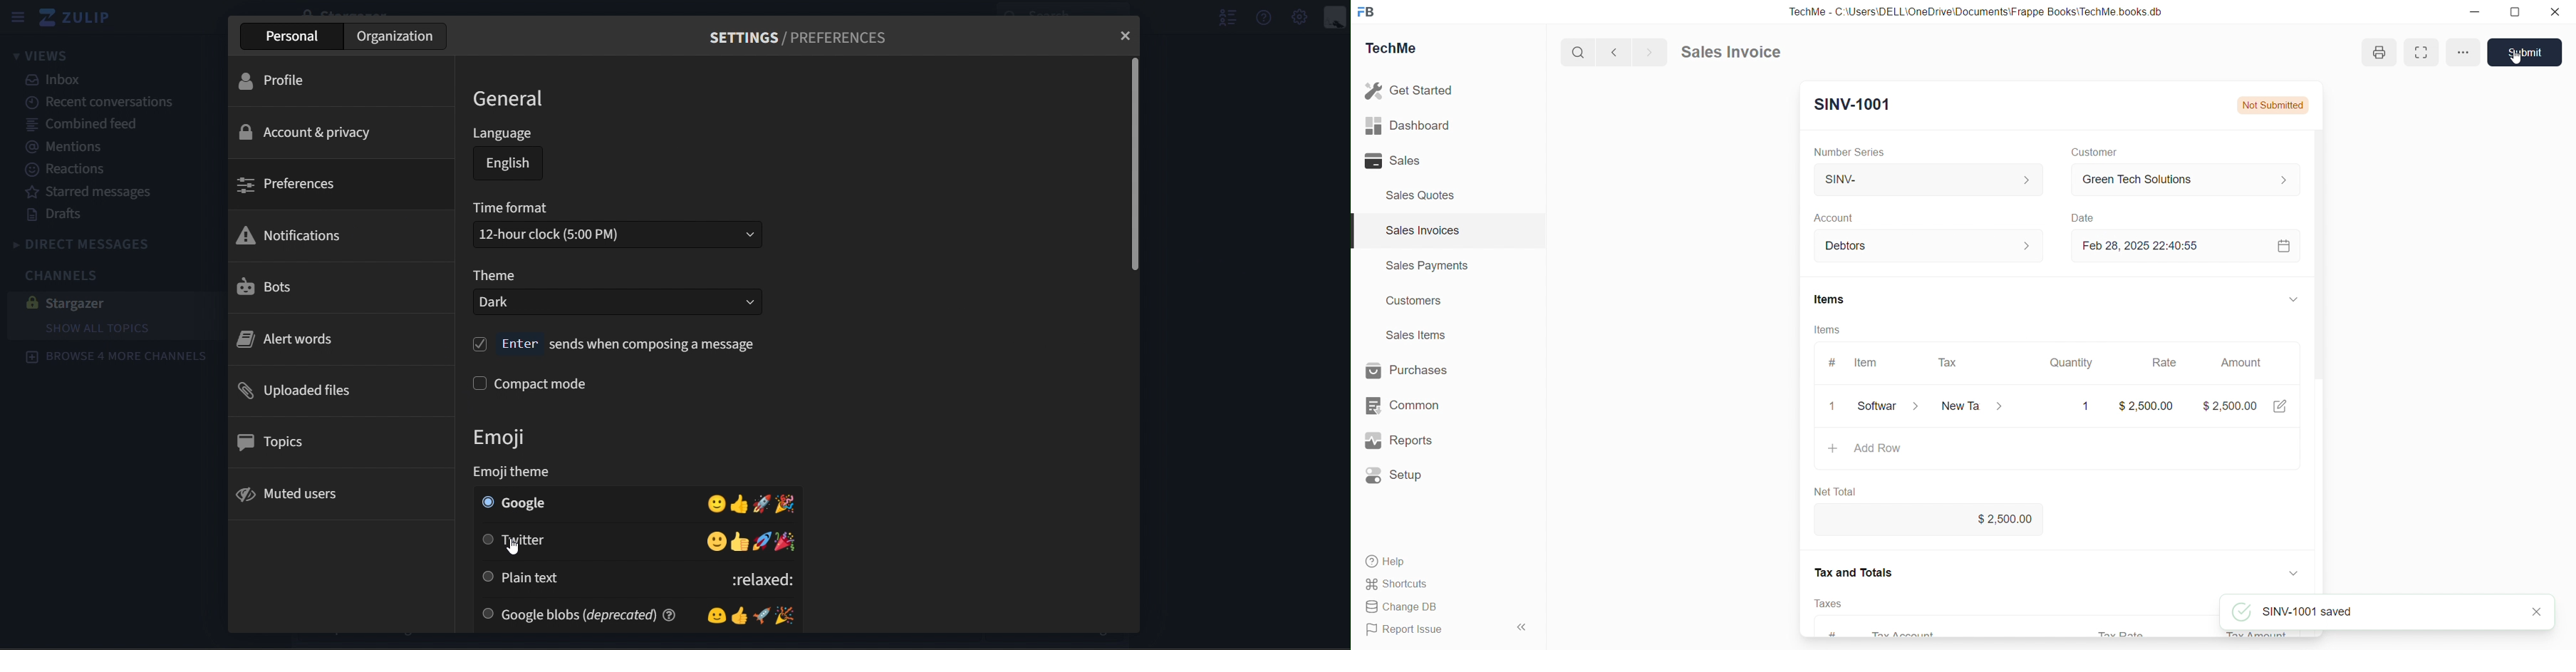  I want to click on Sales items, so click(1417, 335).